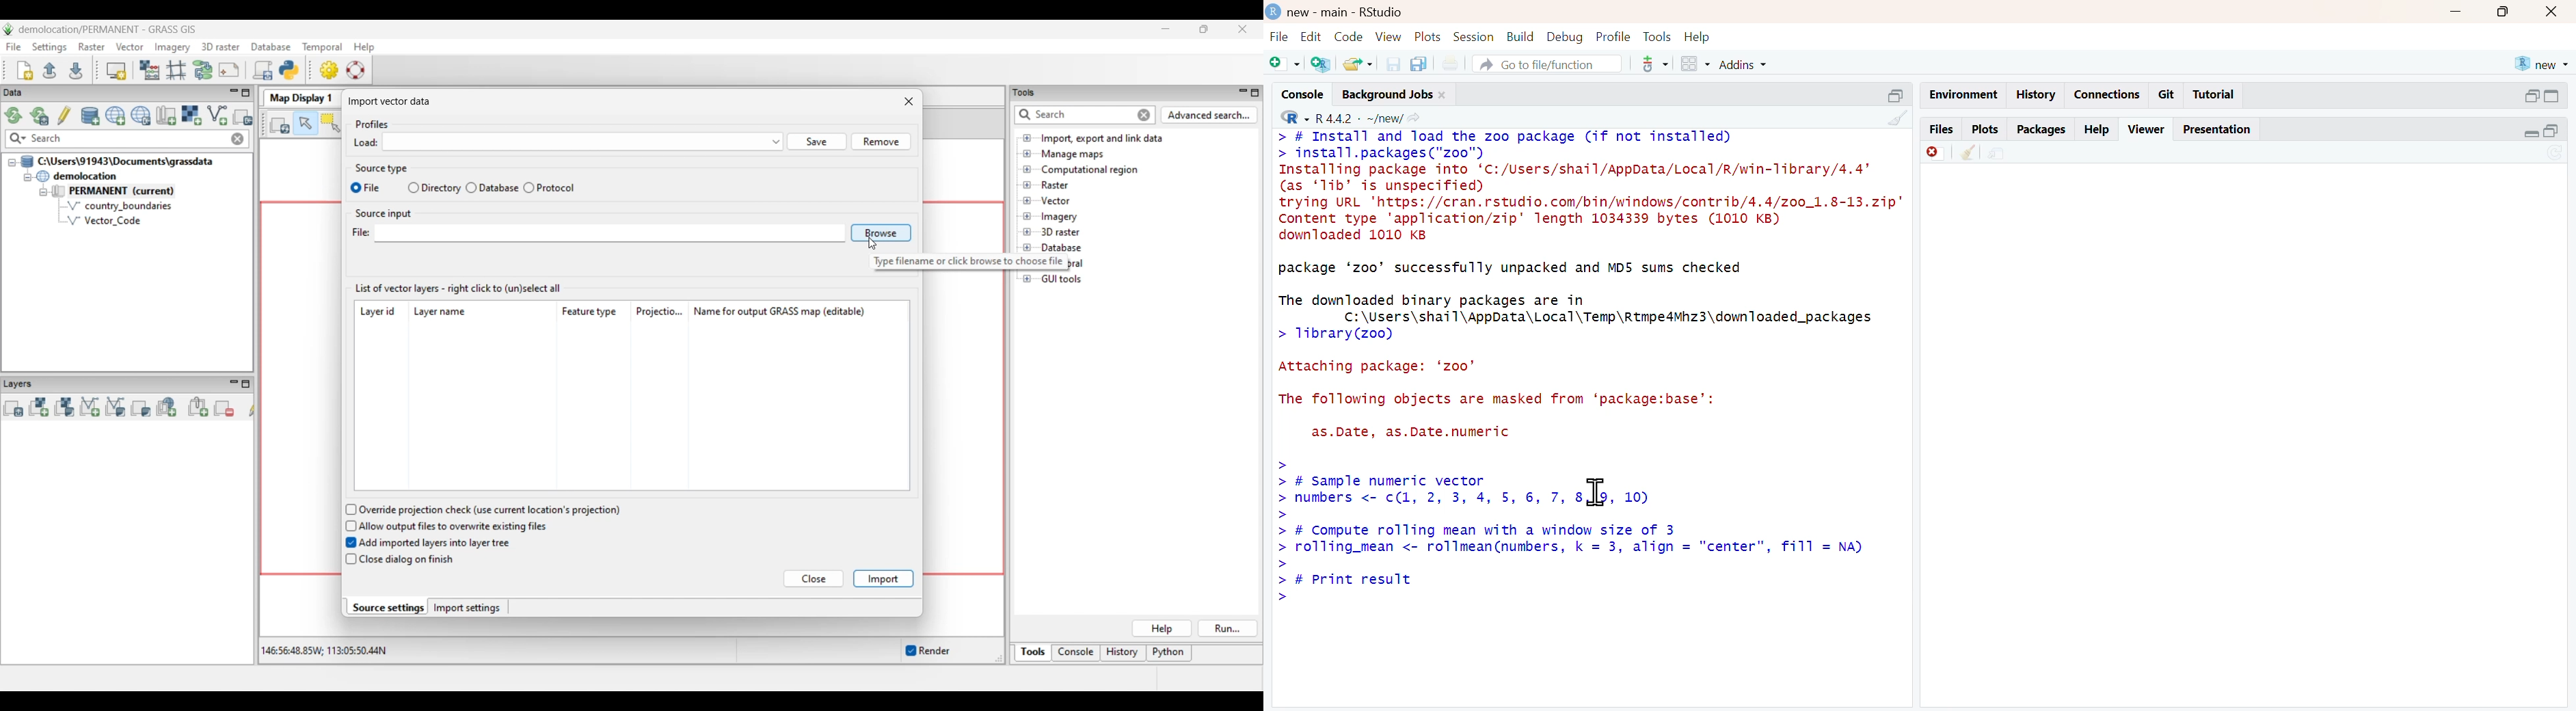 Image resolution: width=2576 pixels, height=728 pixels. I want to click on > -
> # Sample numeric vector

> numbers <- c(1, 2, 3, 4, 5, 6, 7, 8, 9, 10)

>

> # Compute rolling mean with a window size of 3

> rolling_mean <- rollmean(numbers, k = 3, align = "center", fill = NA)
>

> # Print result

>», so click(1570, 531).